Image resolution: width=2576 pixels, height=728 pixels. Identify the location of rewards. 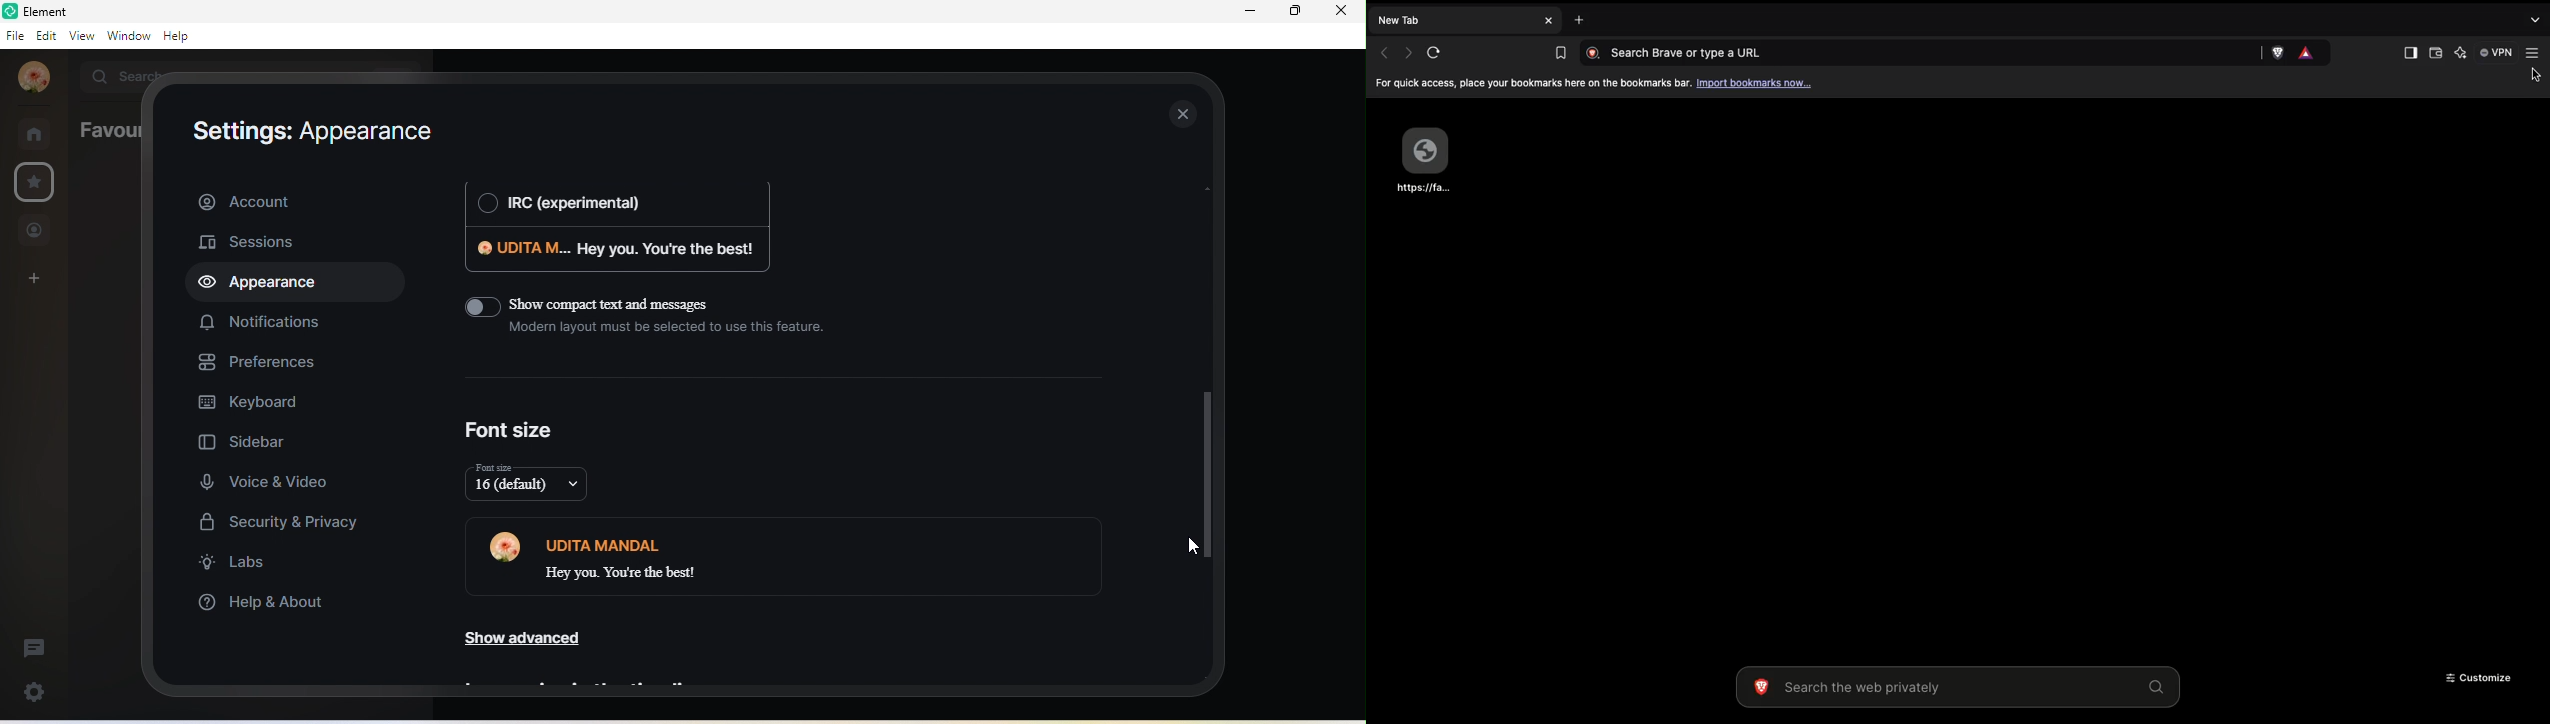
(2308, 52).